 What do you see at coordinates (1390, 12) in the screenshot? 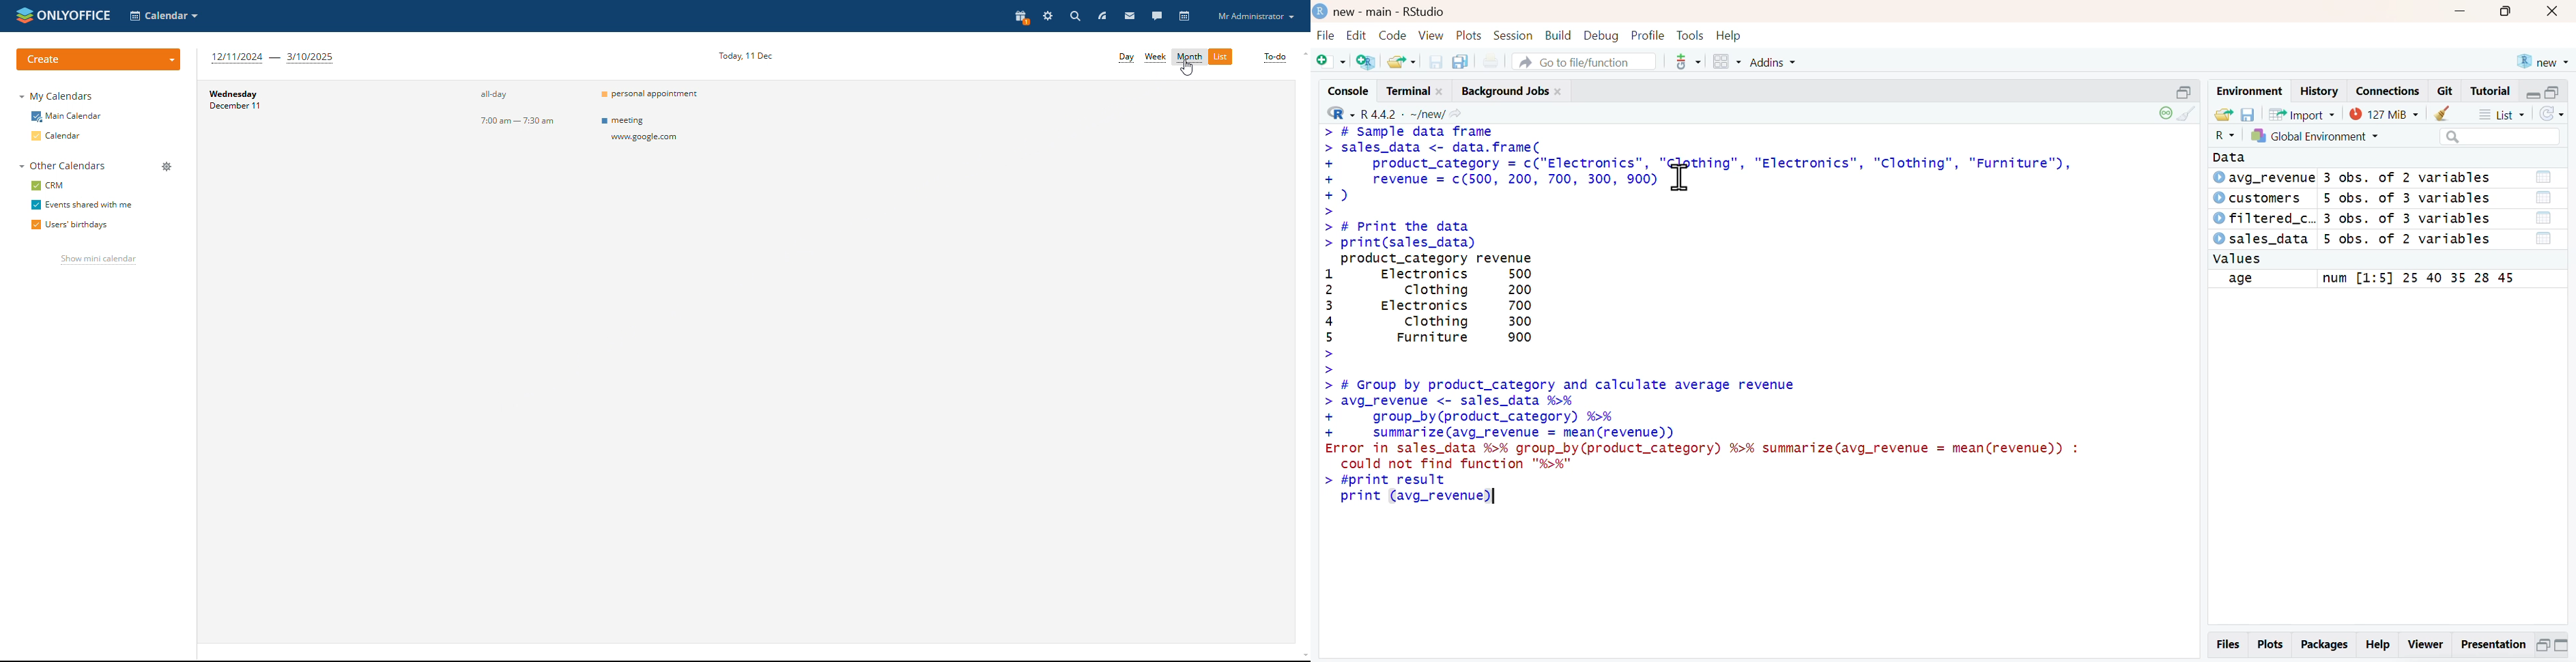
I see `new - main - RStudio` at bounding box center [1390, 12].